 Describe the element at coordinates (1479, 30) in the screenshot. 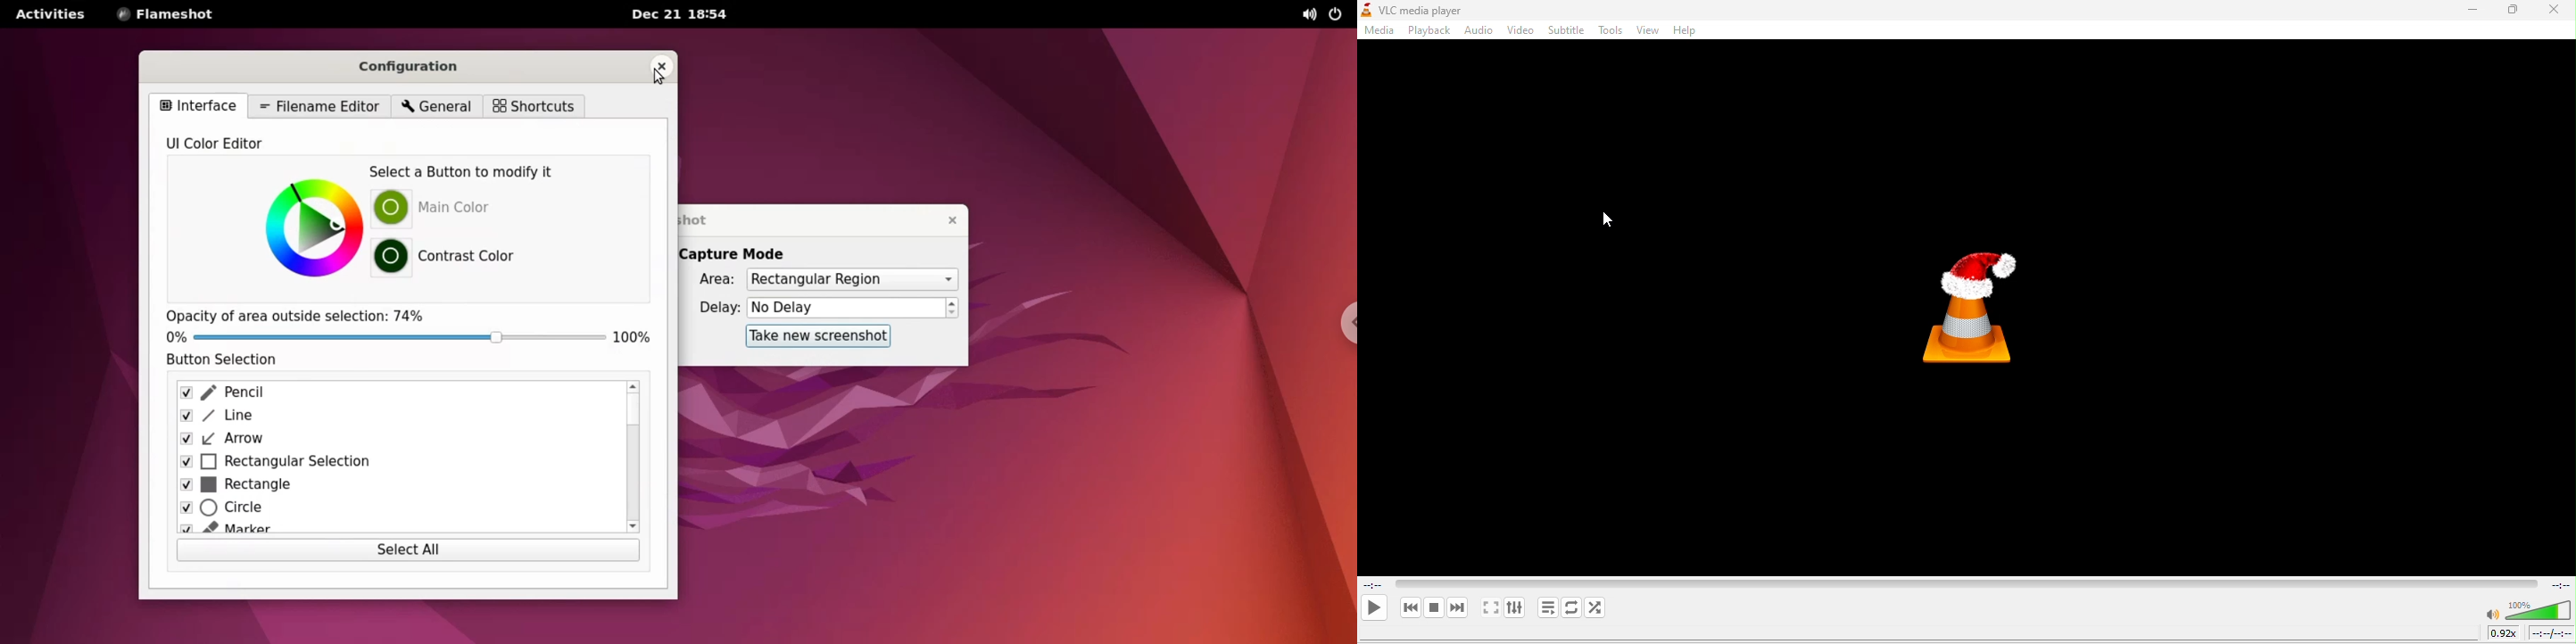

I see `audio` at that location.